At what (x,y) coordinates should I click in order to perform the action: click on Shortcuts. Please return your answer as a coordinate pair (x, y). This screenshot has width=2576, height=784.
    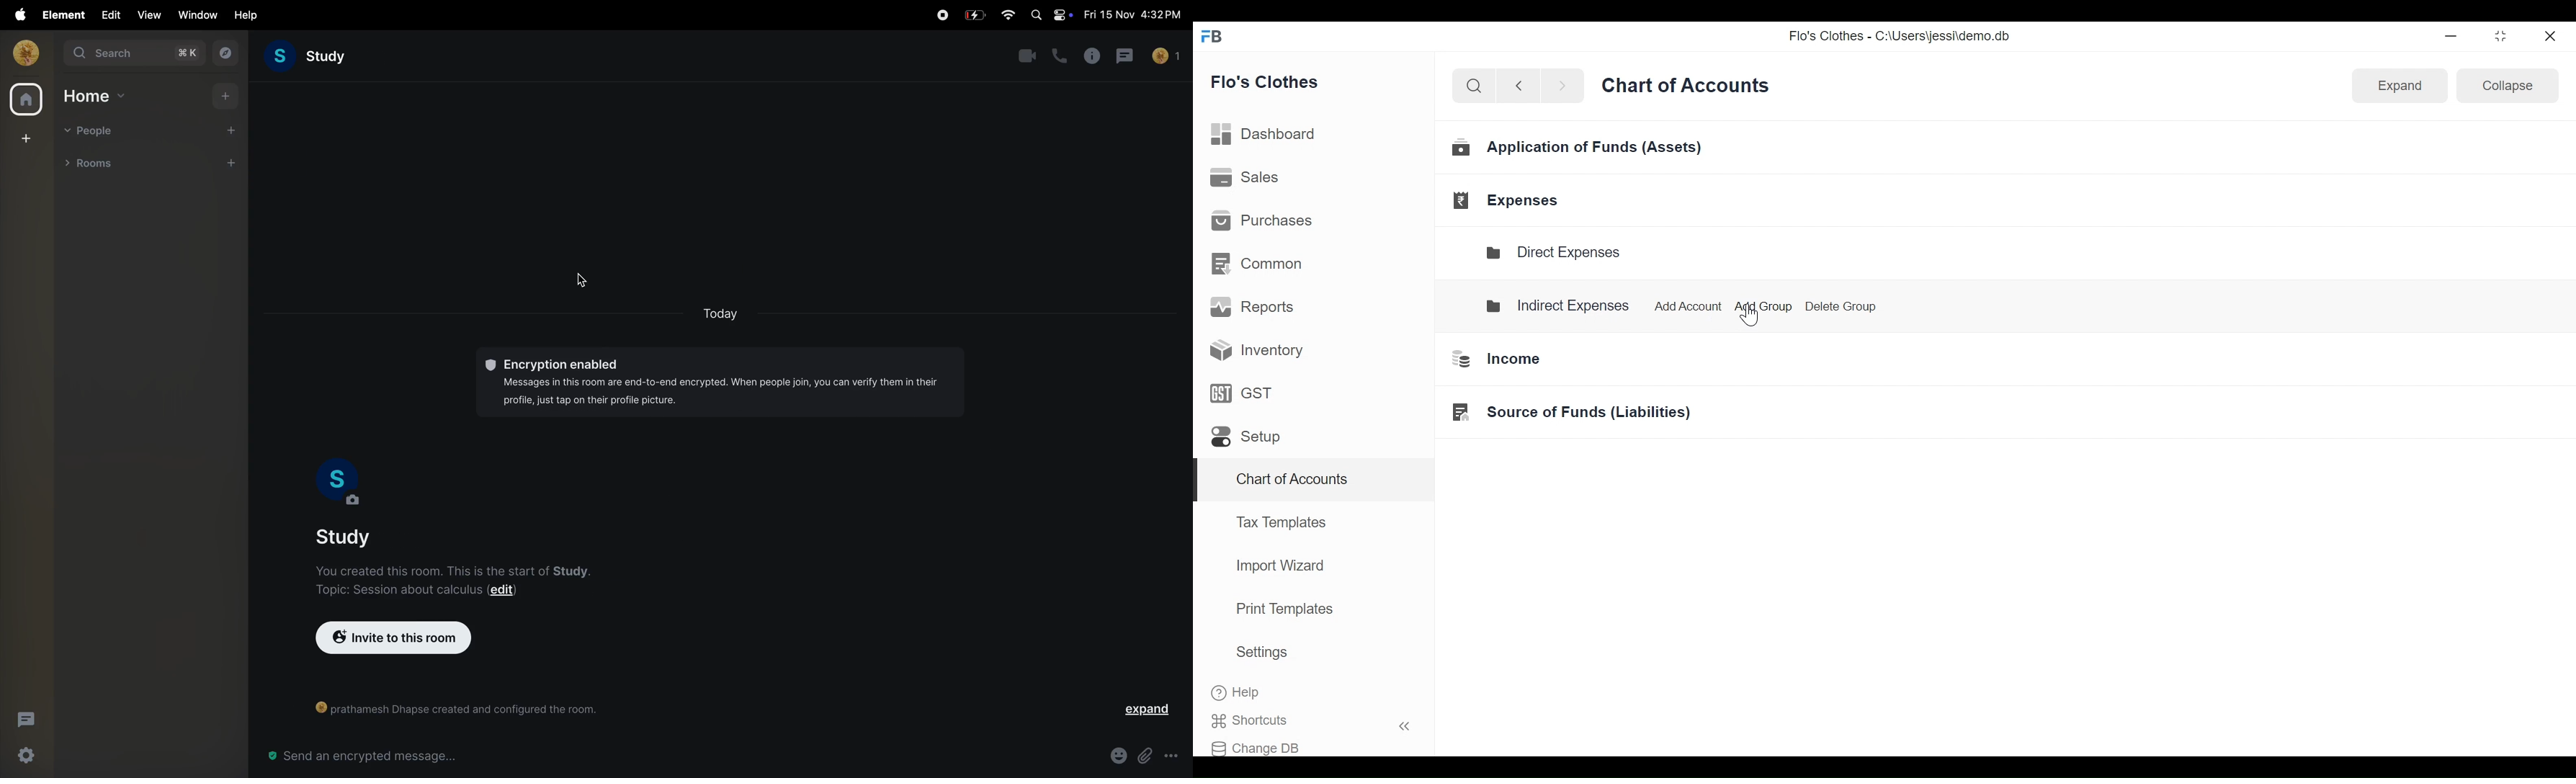
    Looking at the image, I should click on (1320, 720).